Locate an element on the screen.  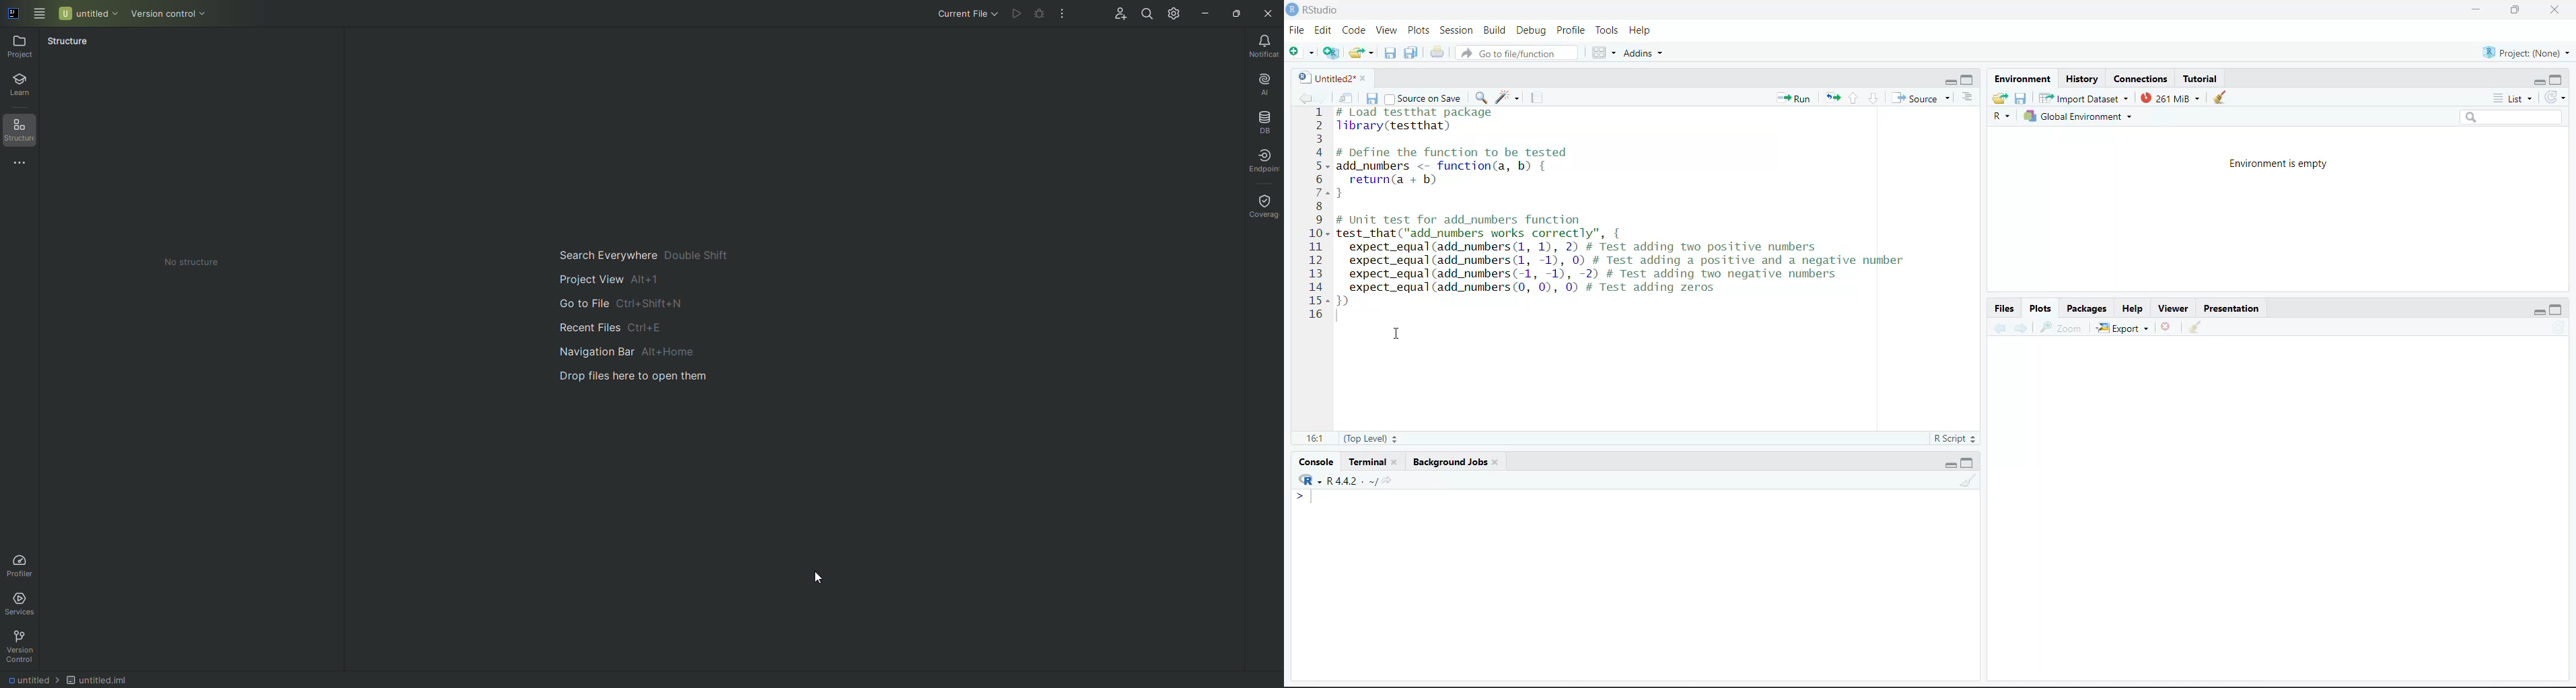
Debug is located at coordinates (1531, 31).